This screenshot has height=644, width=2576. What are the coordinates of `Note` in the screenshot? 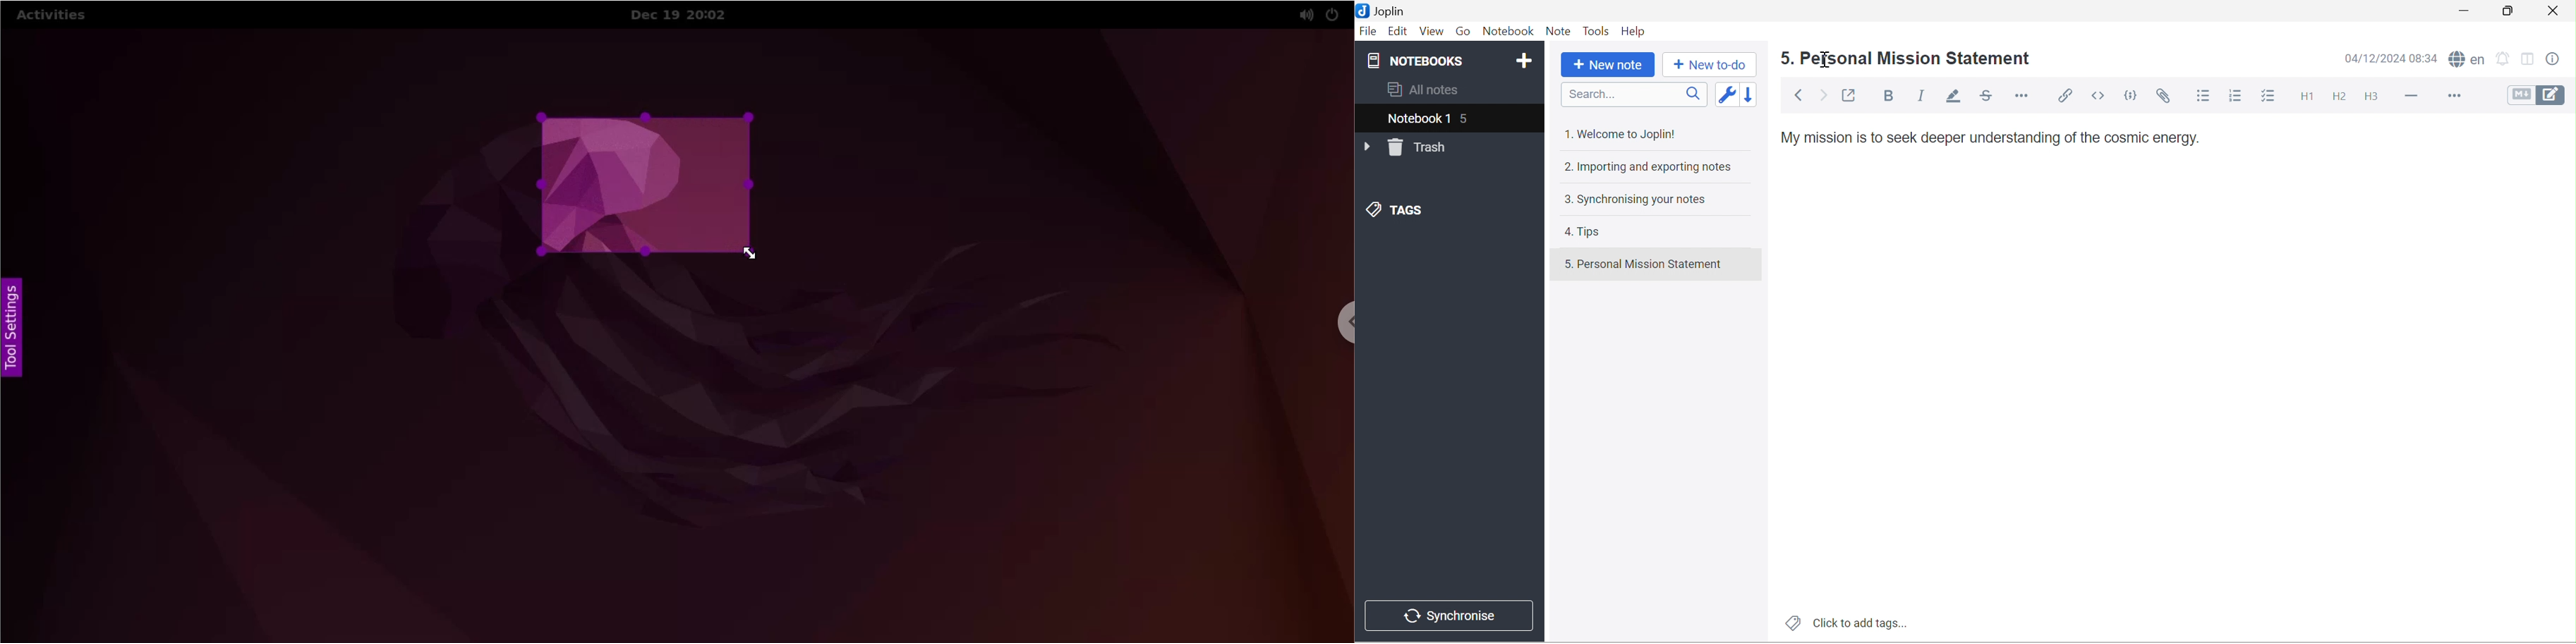 It's located at (1559, 31).